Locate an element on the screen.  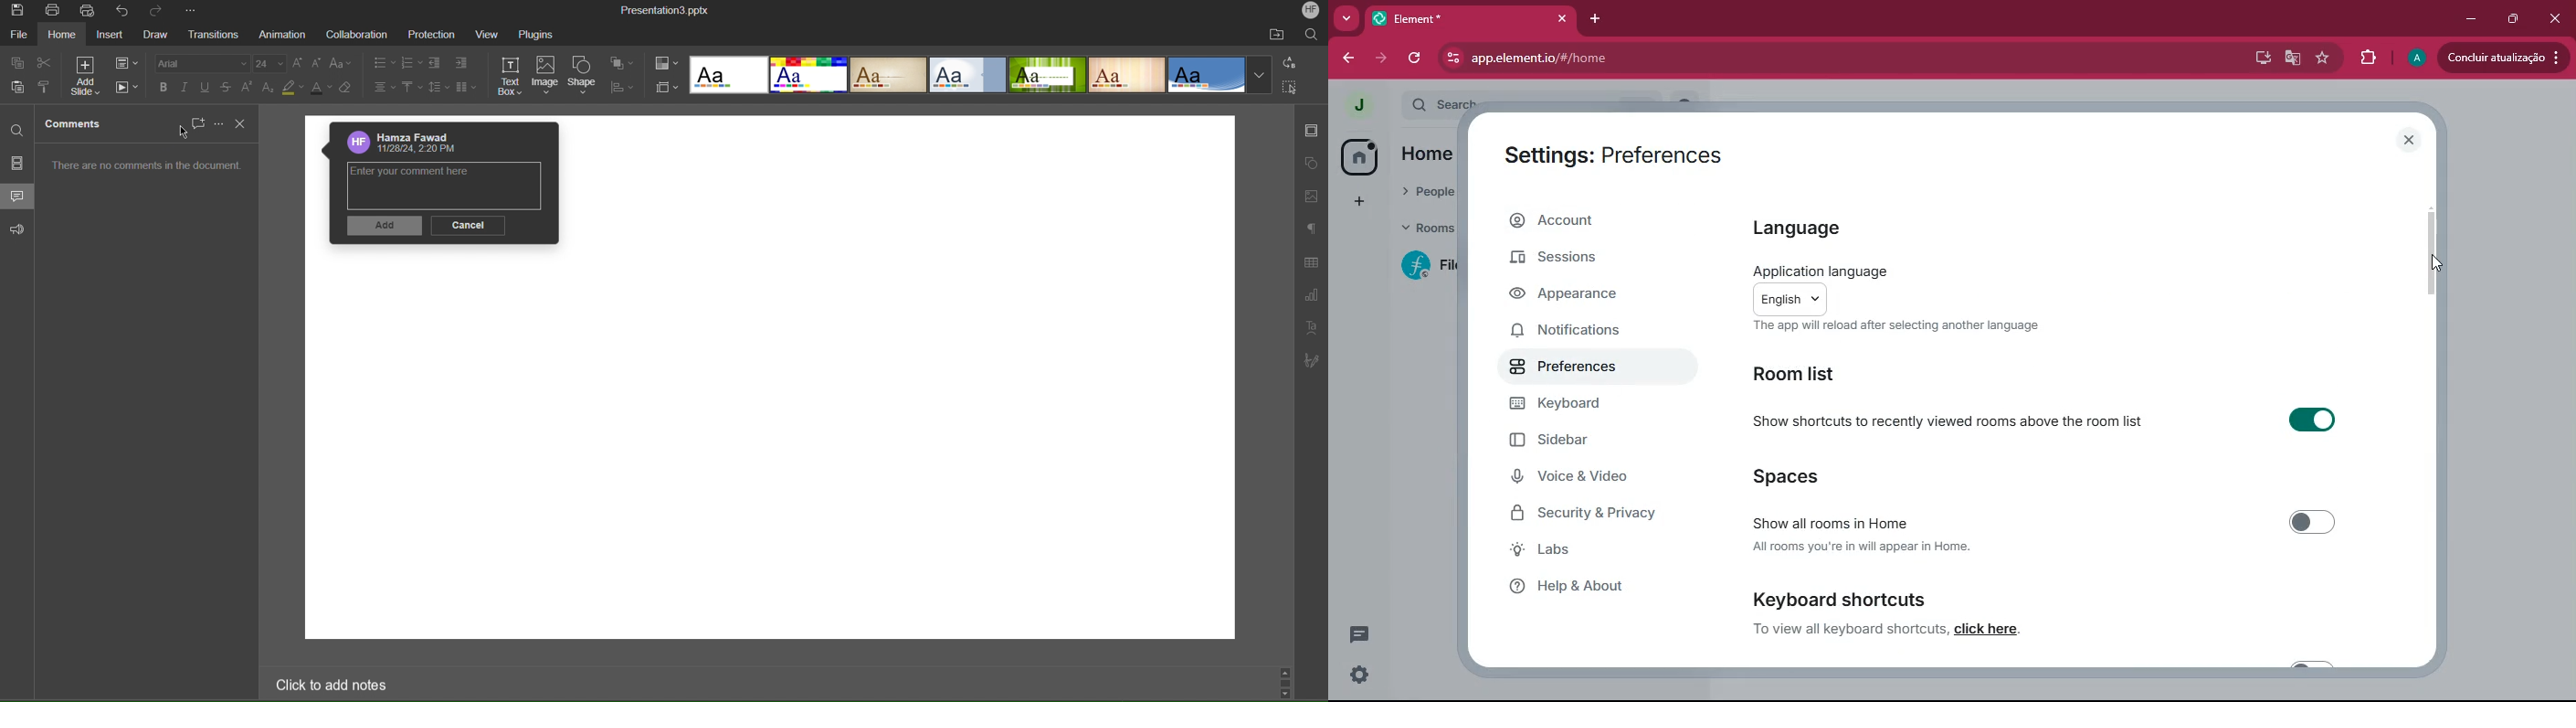
Add is located at coordinates (384, 228).